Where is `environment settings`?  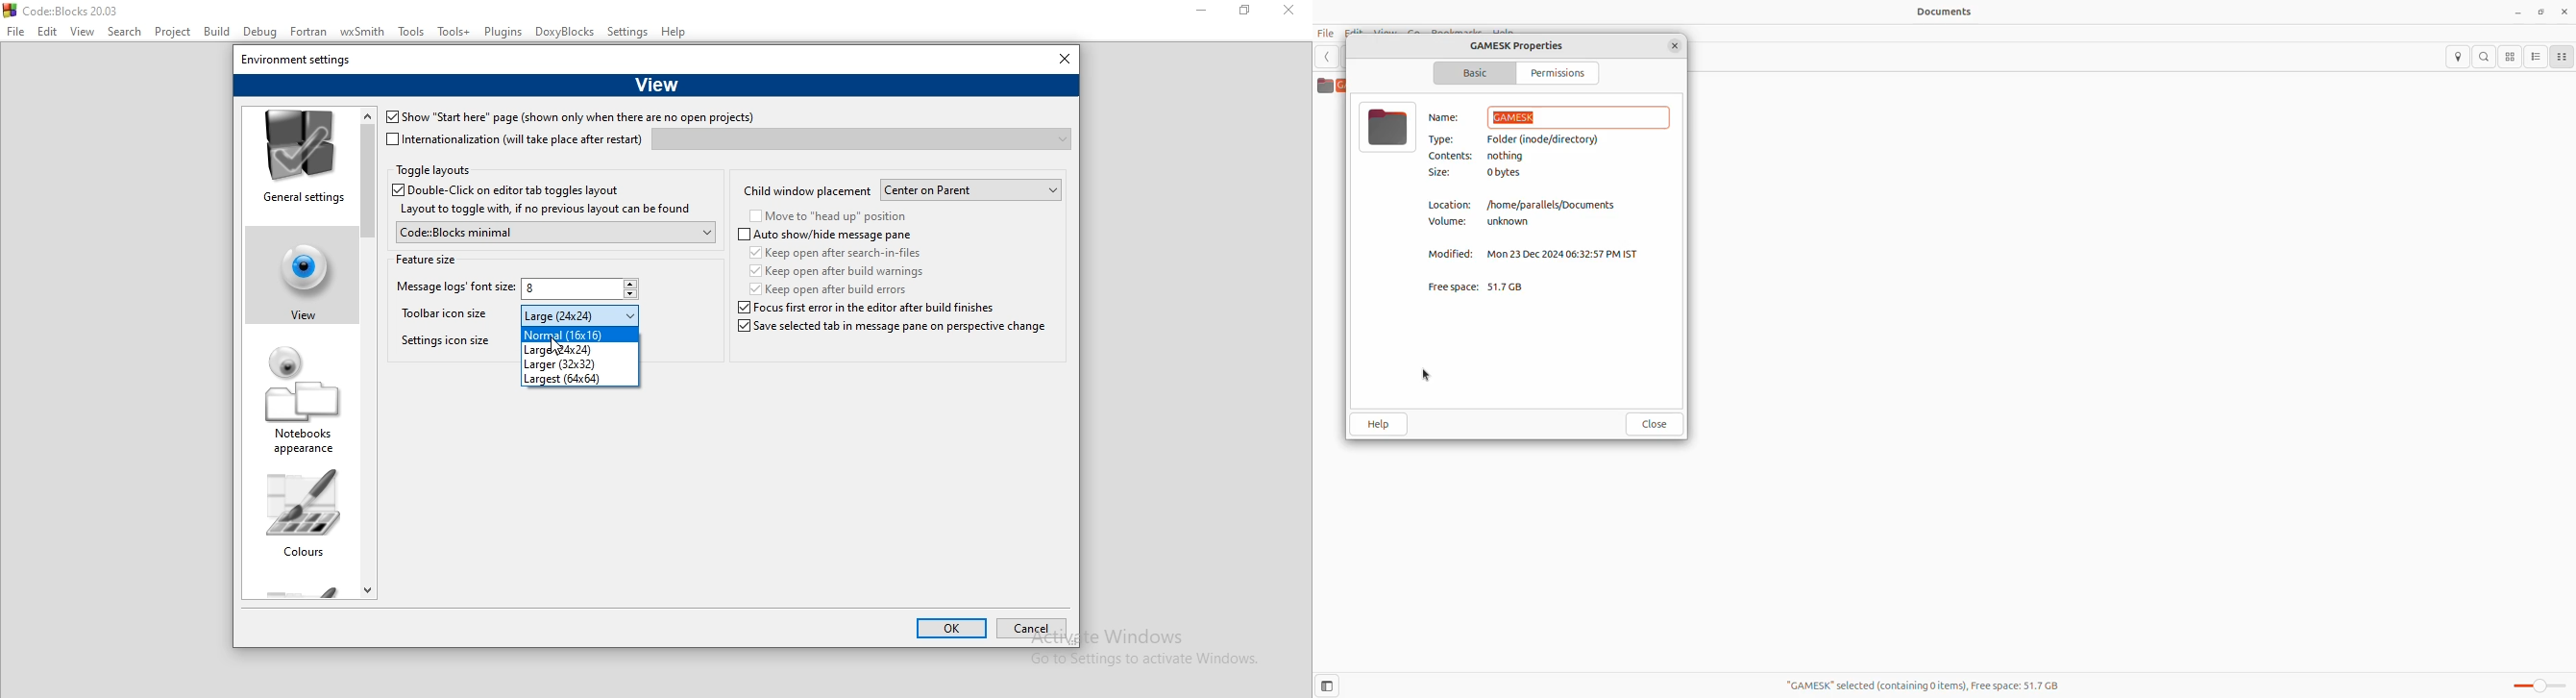 environment settings is located at coordinates (297, 58).